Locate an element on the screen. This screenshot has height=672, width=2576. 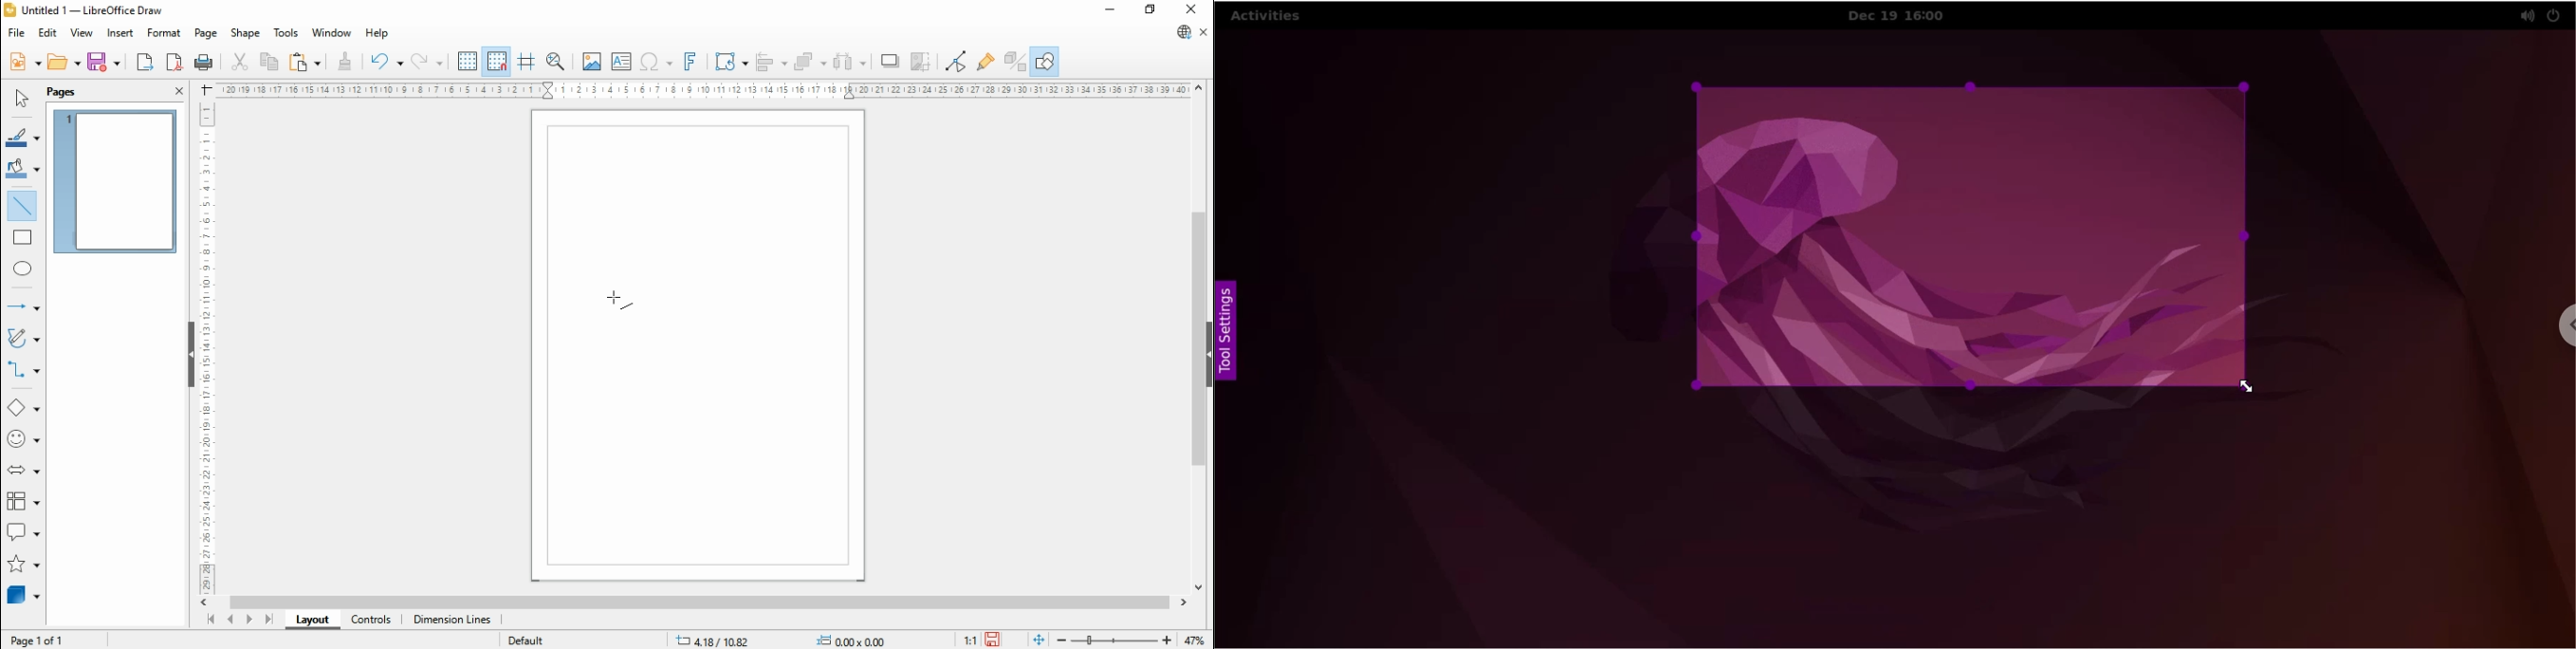
paste is located at coordinates (305, 61).